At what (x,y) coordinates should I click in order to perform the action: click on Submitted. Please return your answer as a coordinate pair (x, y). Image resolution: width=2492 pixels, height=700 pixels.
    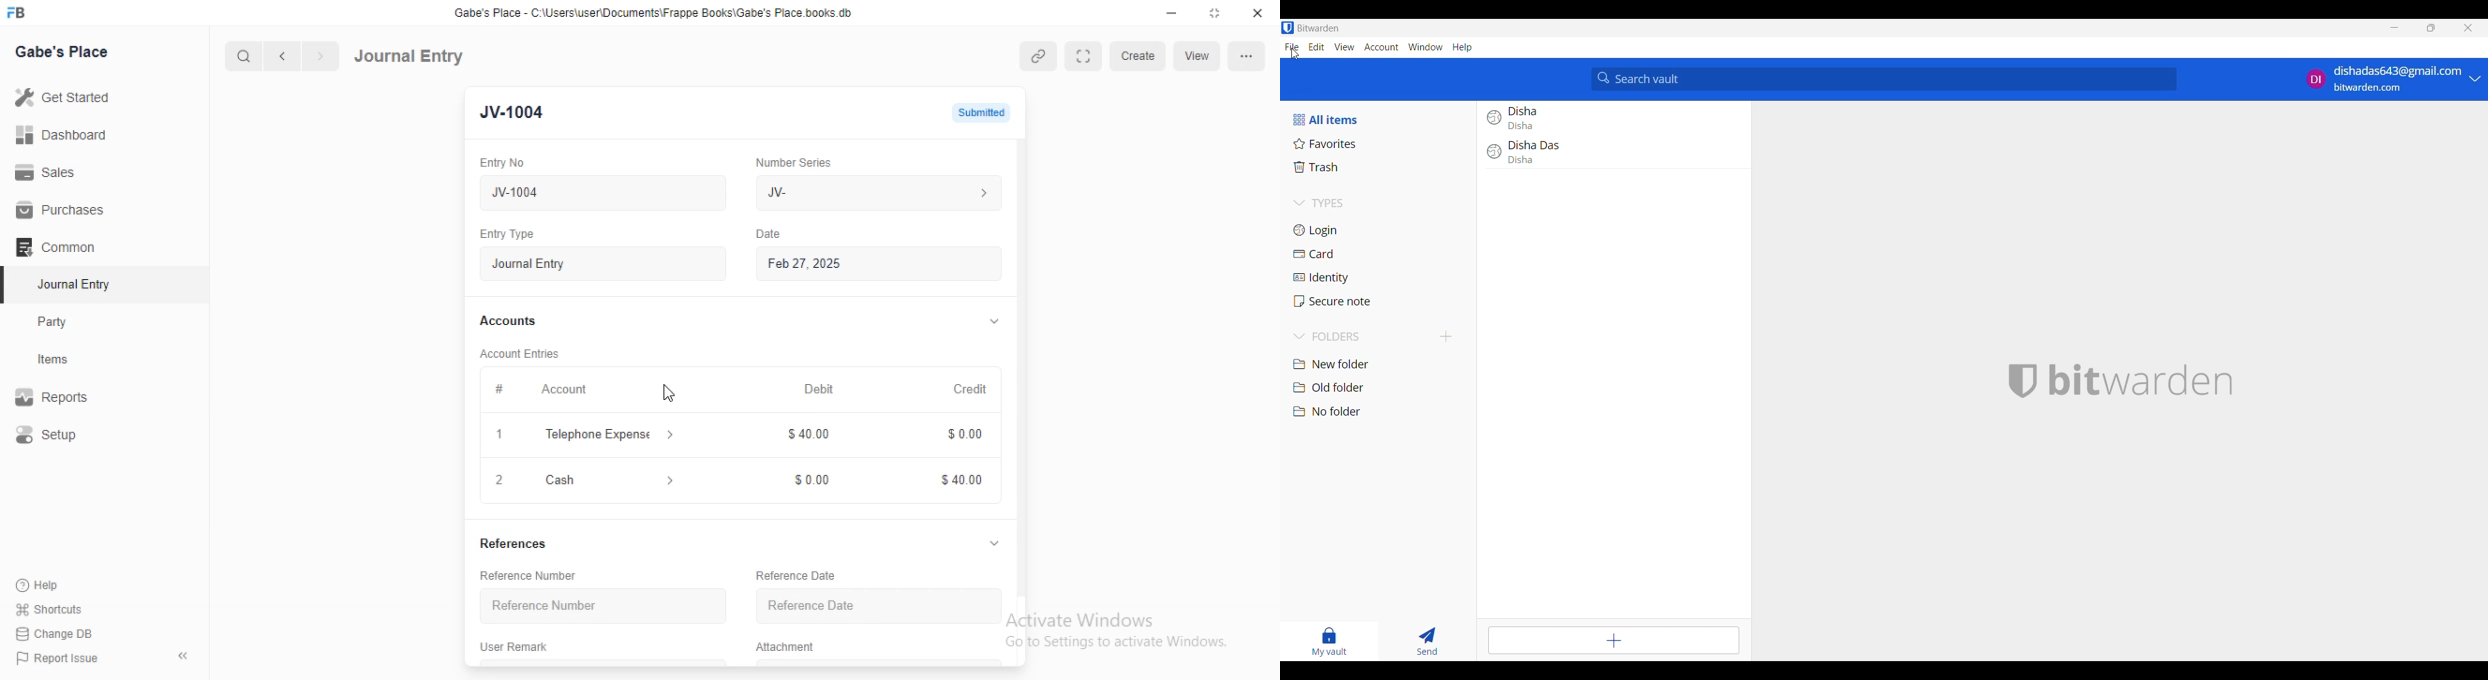
    Looking at the image, I should click on (979, 112).